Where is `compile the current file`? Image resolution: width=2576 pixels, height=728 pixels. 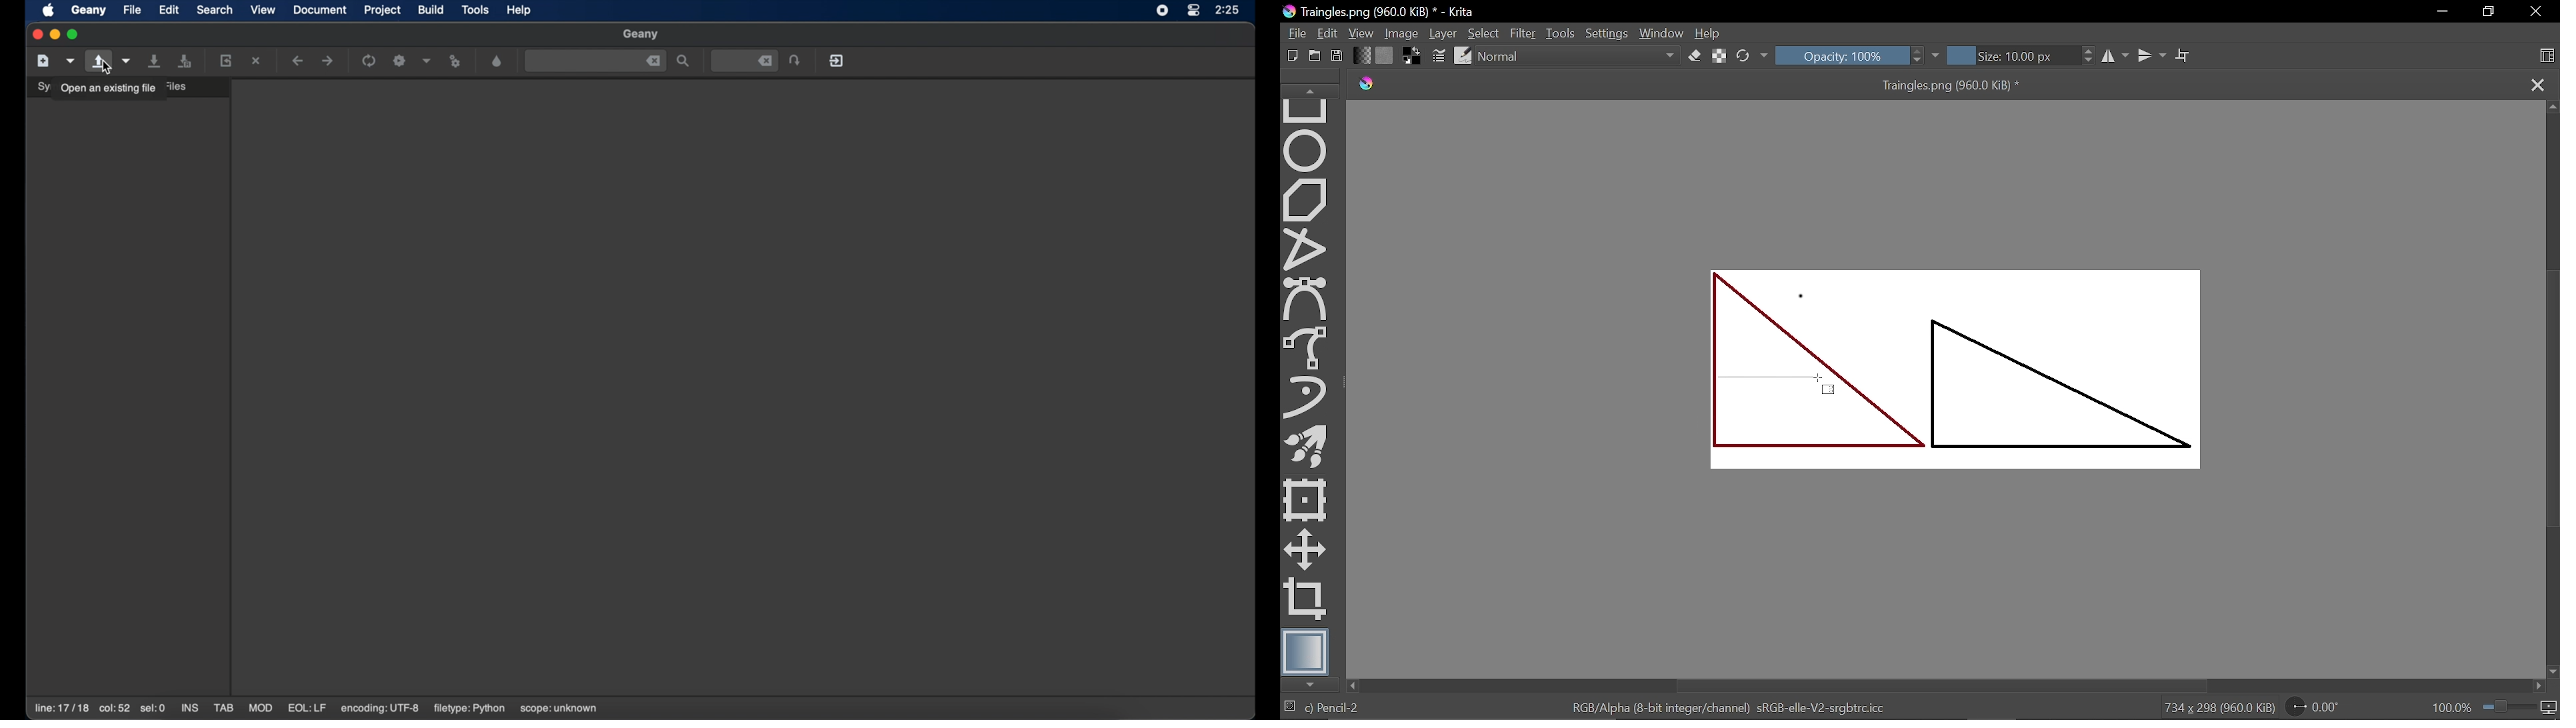
compile the current file is located at coordinates (371, 61).